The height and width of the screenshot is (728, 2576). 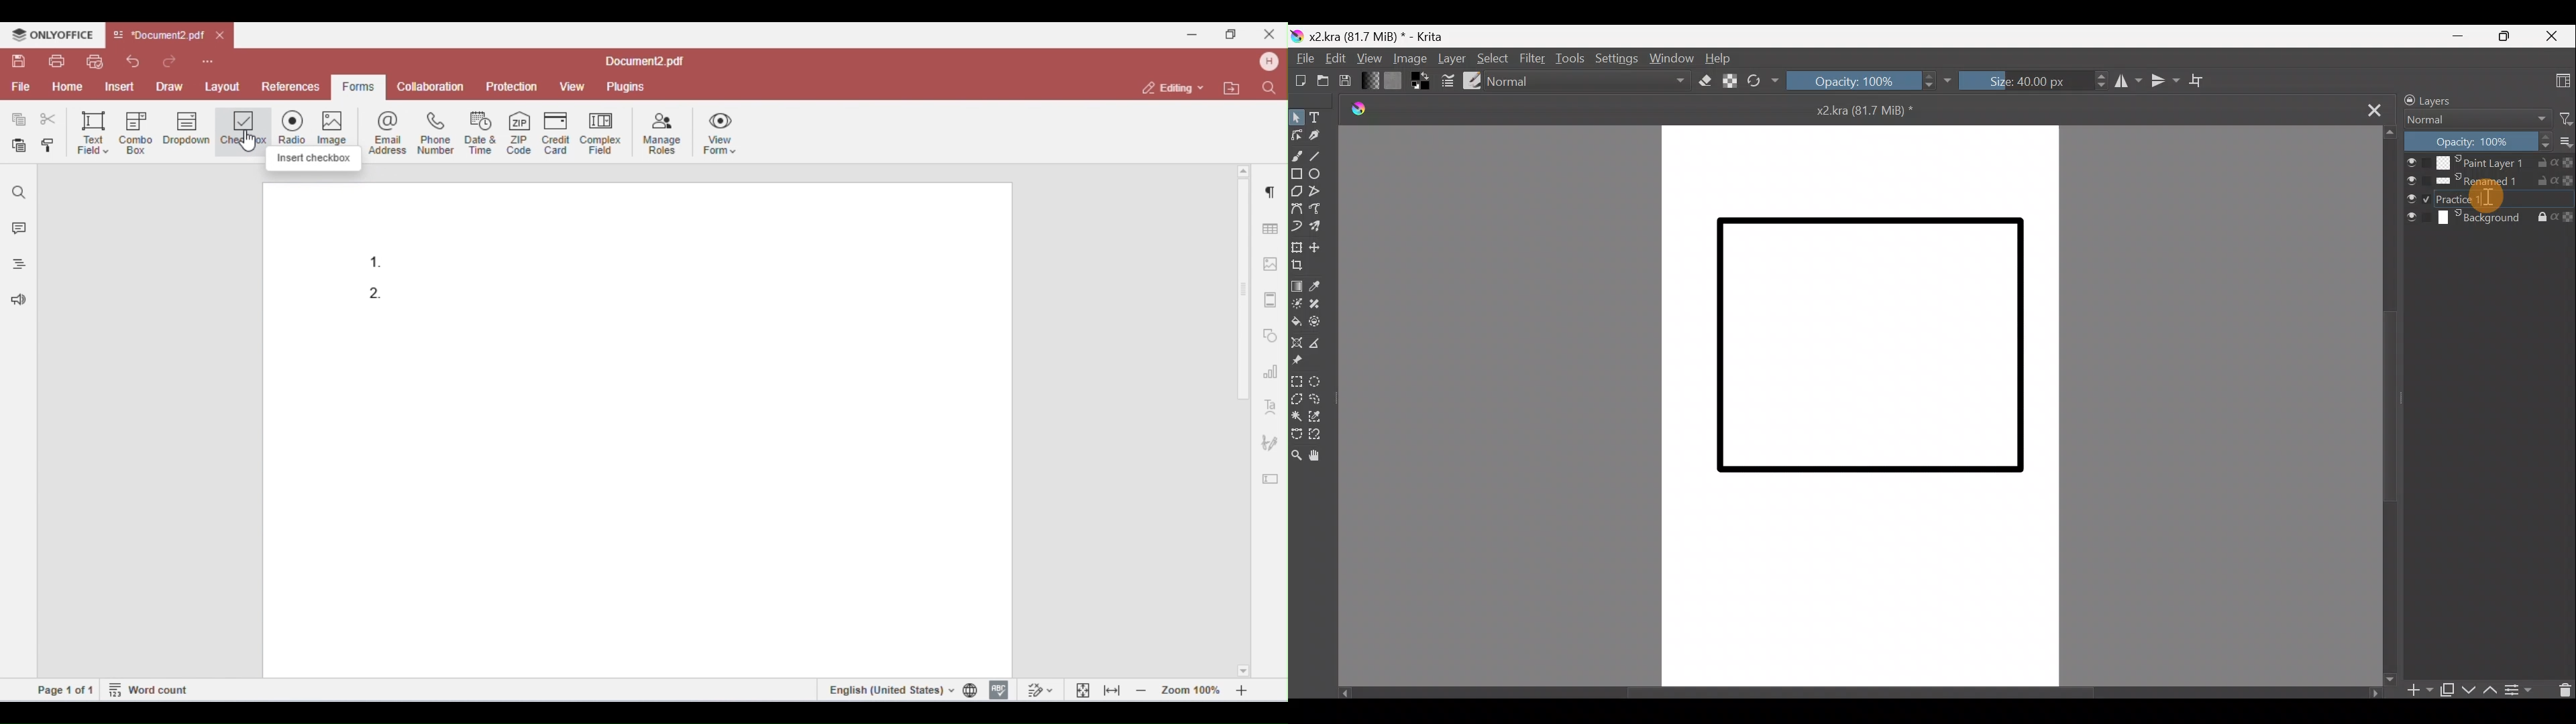 What do you see at coordinates (1672, 59) in the screenshot?
I see `Window` at bounding box center [1672, 59].